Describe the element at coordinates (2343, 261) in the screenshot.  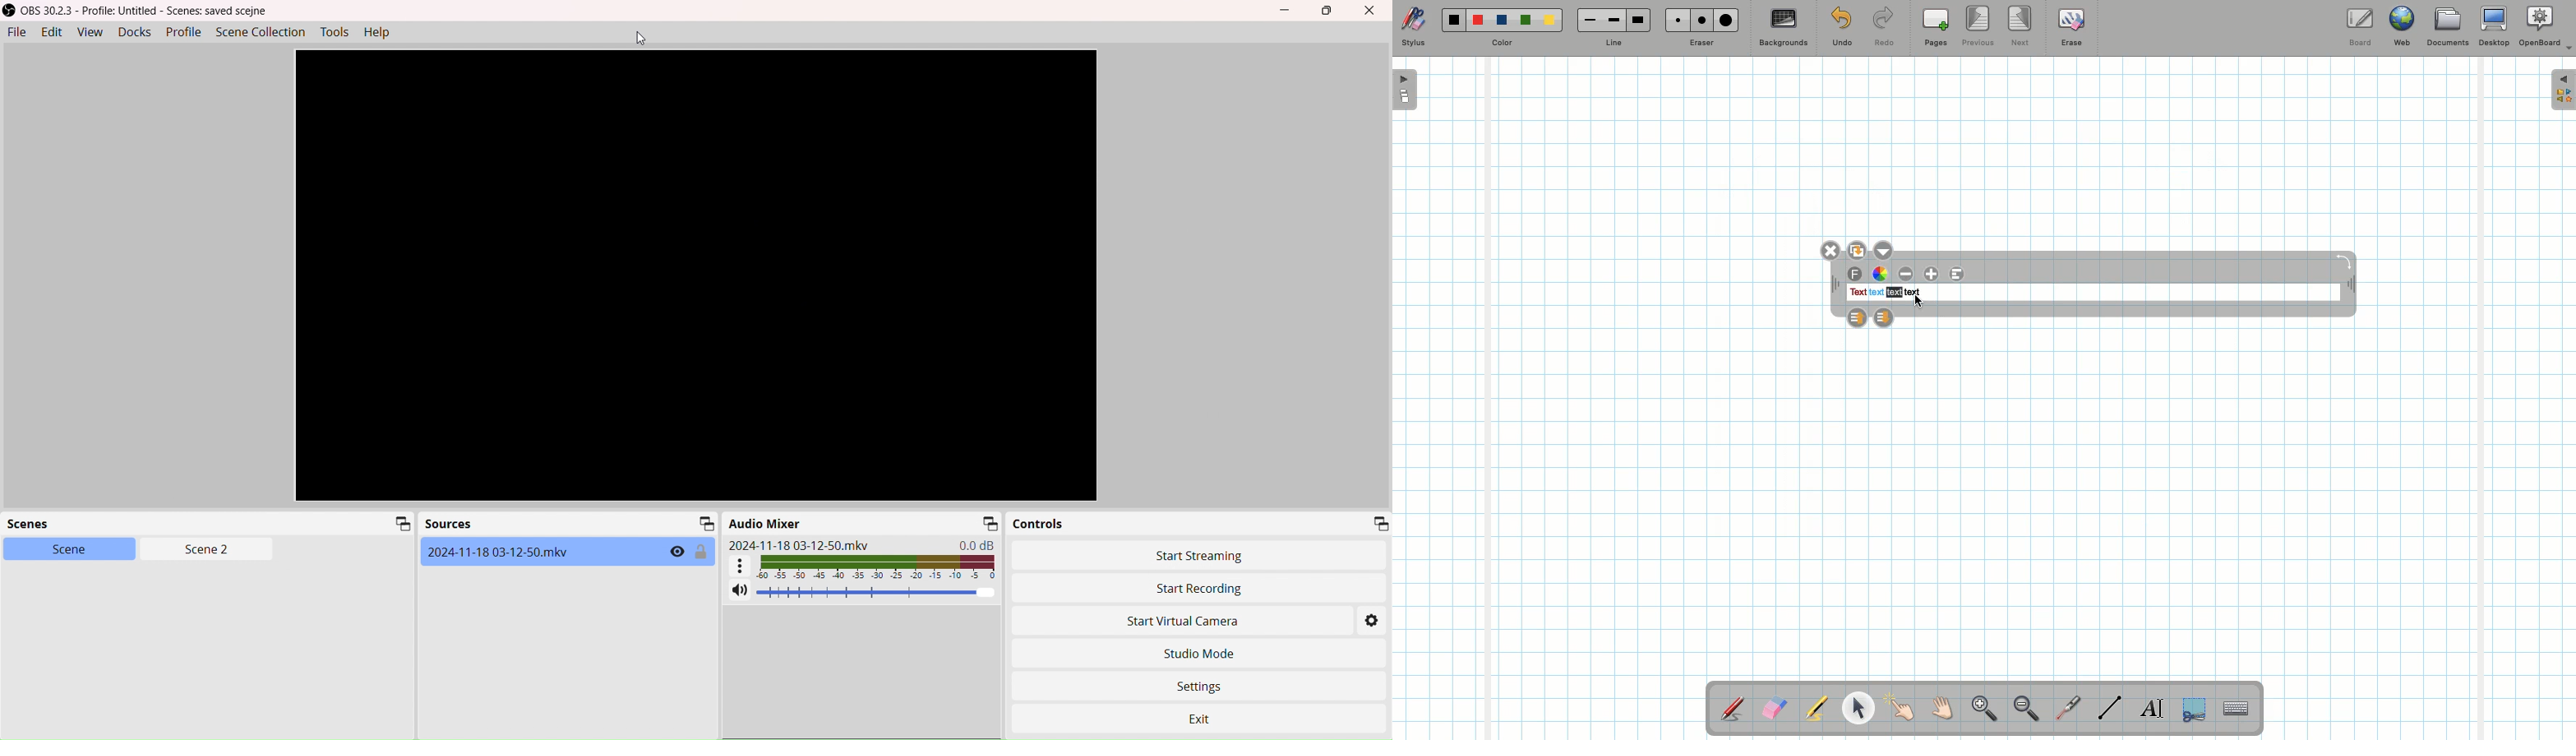
I see `Rotate` at that location.